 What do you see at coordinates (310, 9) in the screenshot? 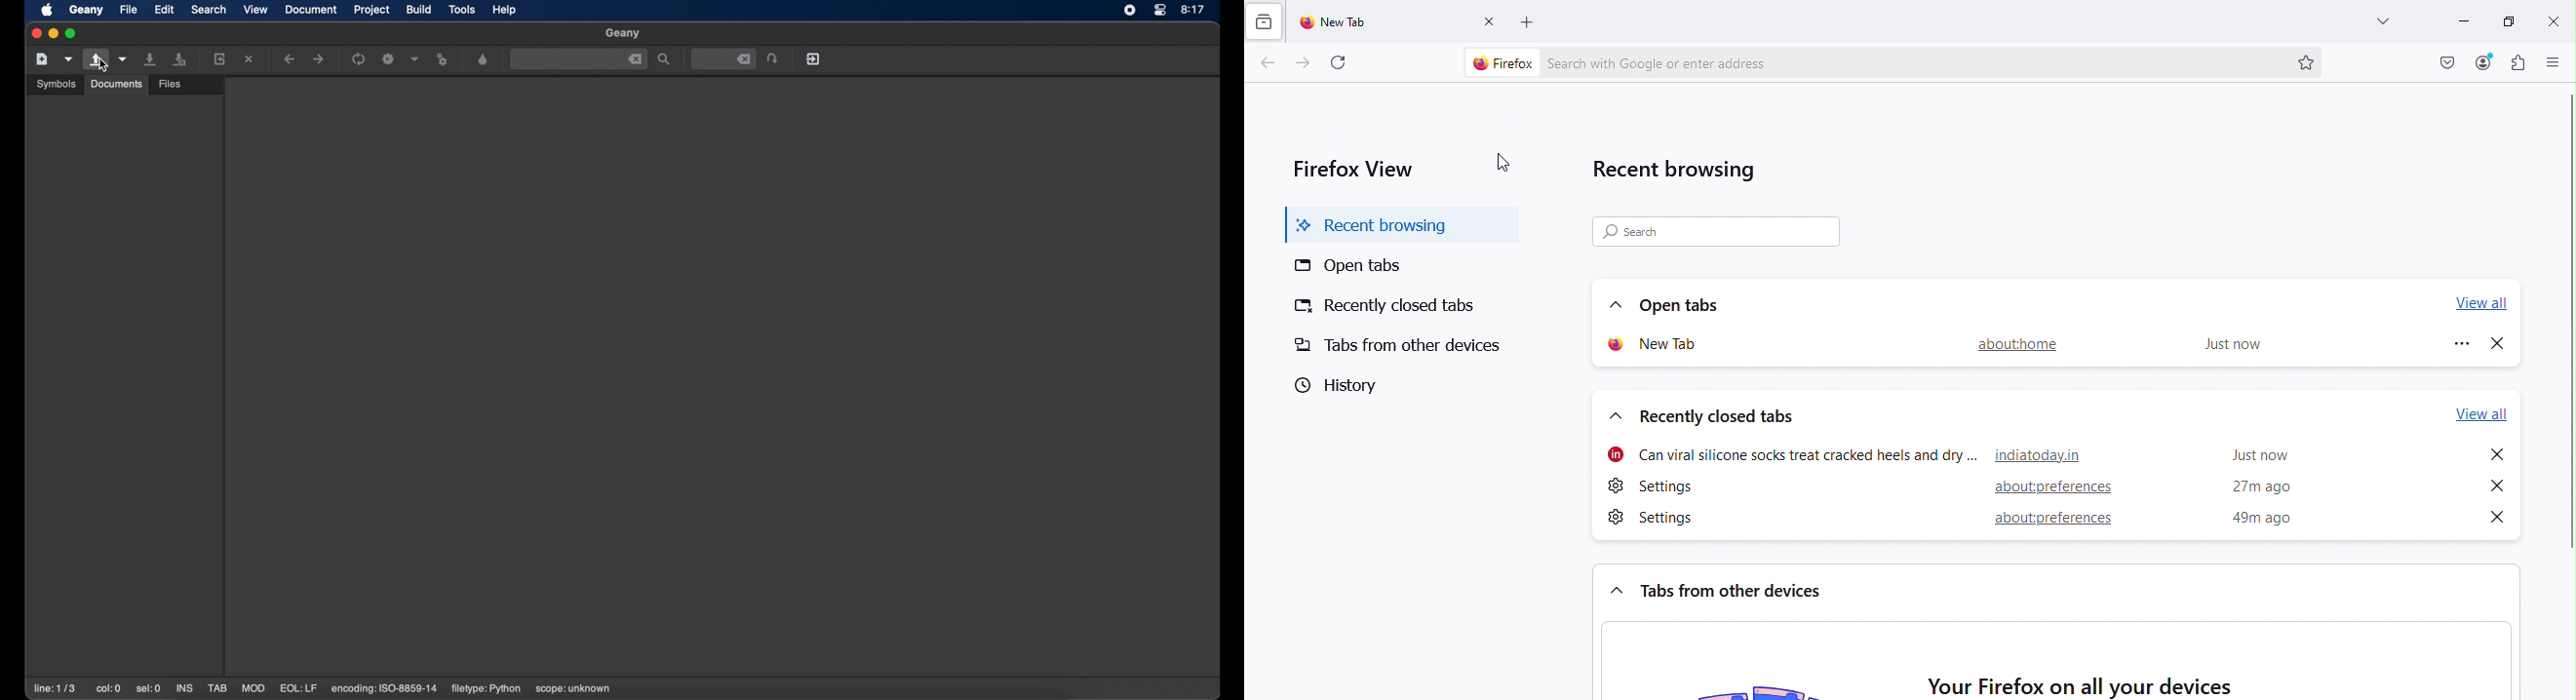
I see `document` at bounding box center [310, 9].